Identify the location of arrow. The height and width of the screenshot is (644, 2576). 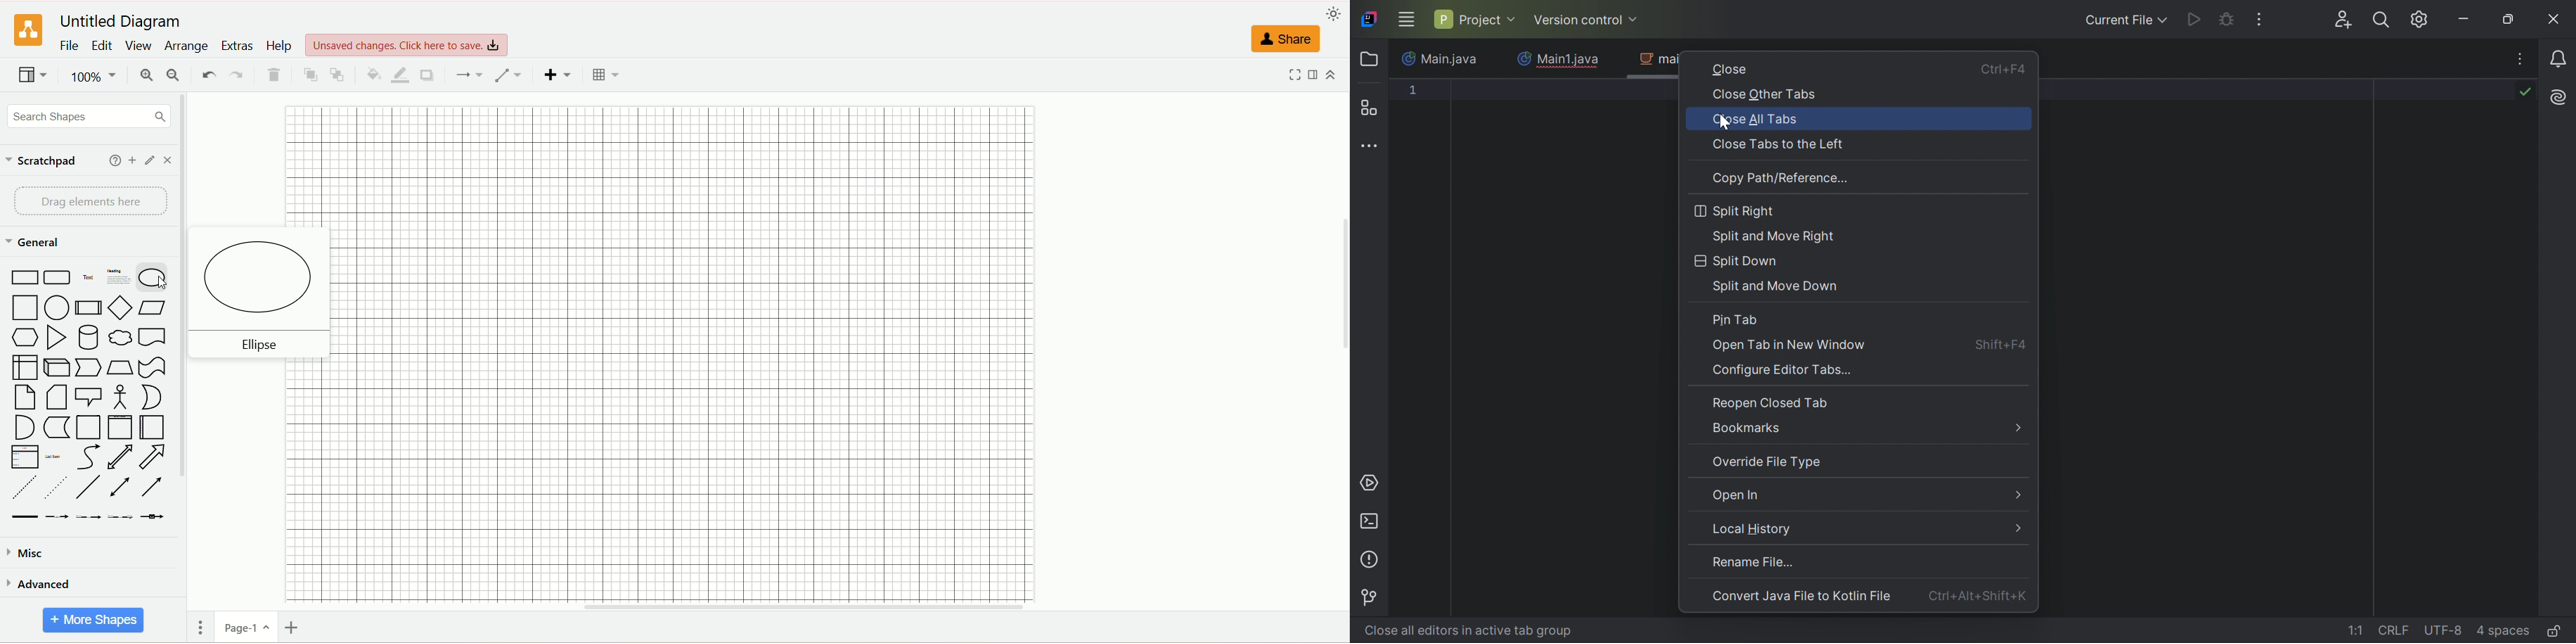
(154, 457).